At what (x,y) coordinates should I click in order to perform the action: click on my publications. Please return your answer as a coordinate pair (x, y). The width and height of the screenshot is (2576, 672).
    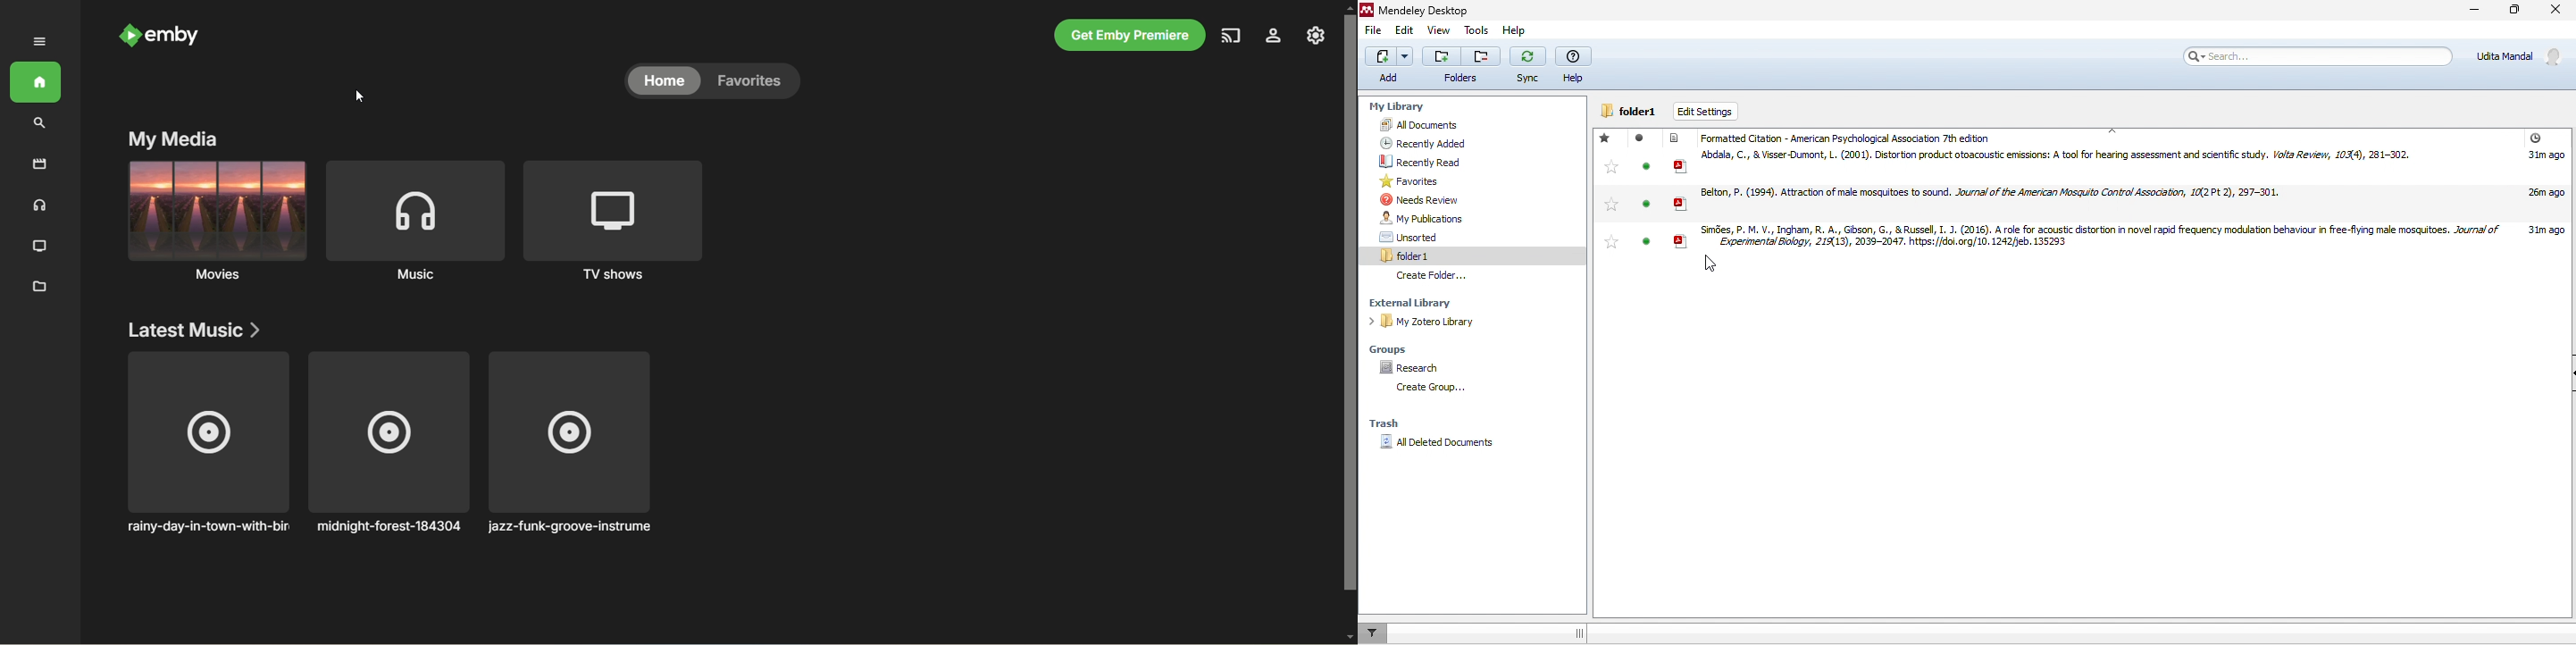
    Looking at the image, I should click on (1436, 218).